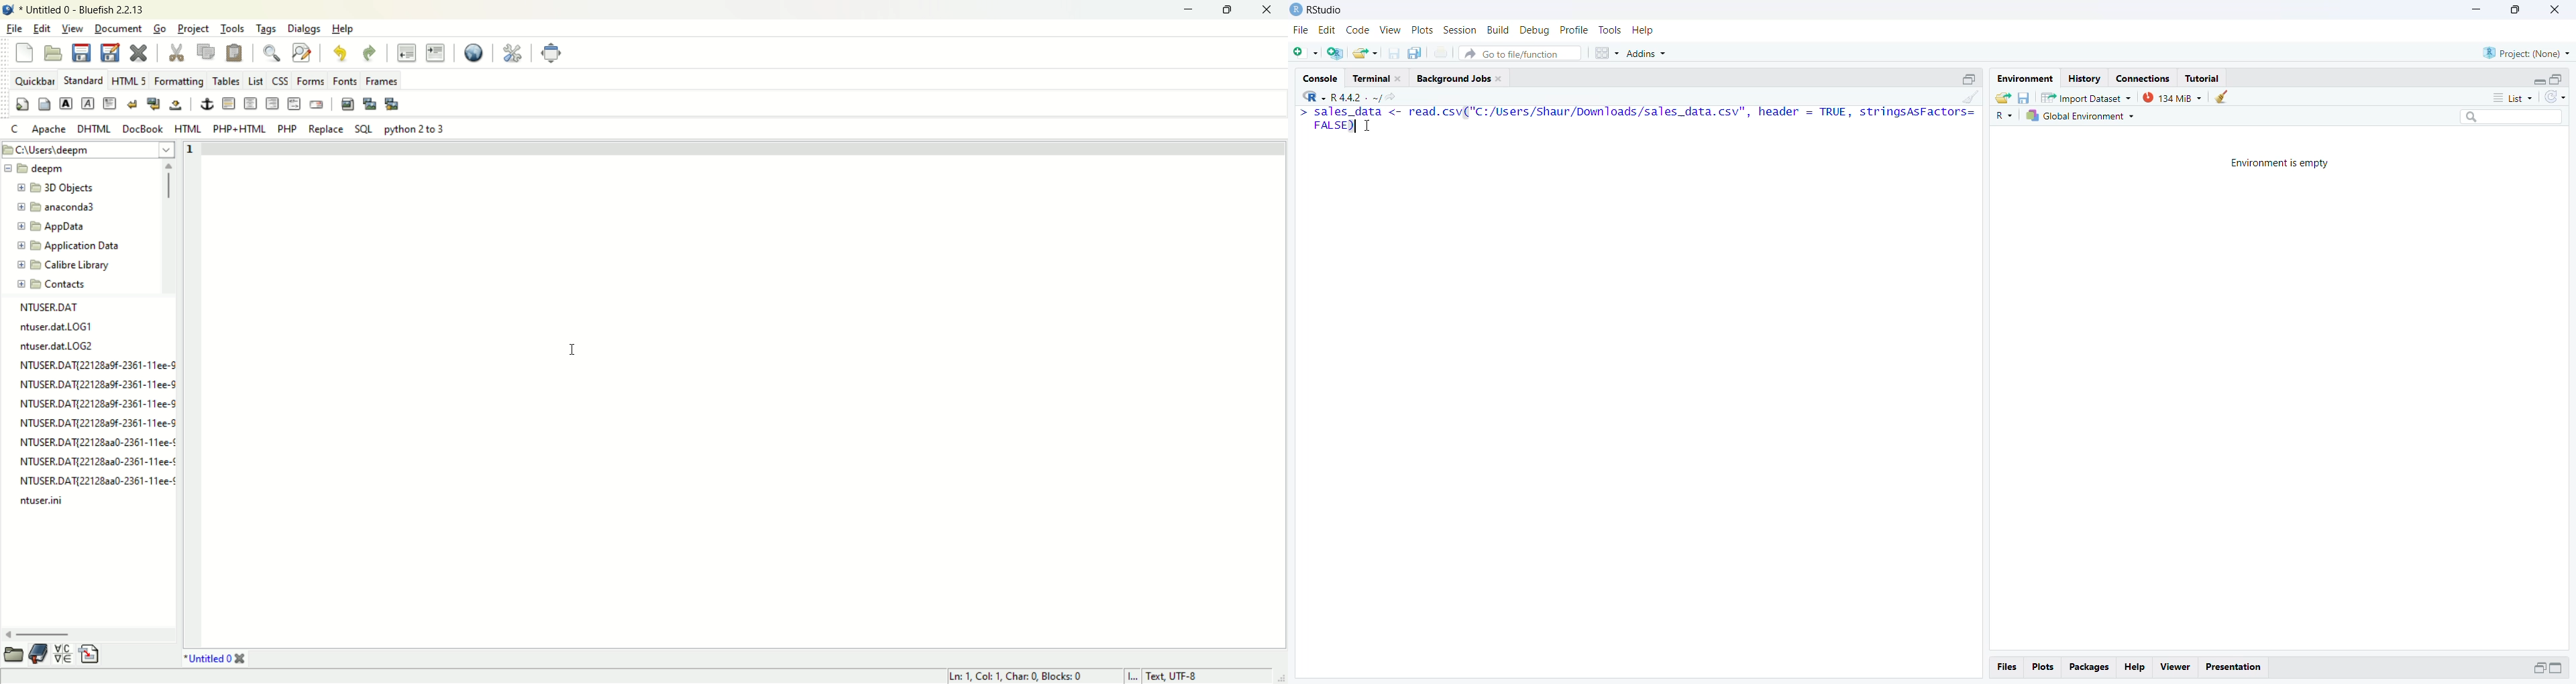 The image size is (2576, 700). Describe the element at coordinates (2201, 78) in the screenshot. I see `Tutorial` at that location.